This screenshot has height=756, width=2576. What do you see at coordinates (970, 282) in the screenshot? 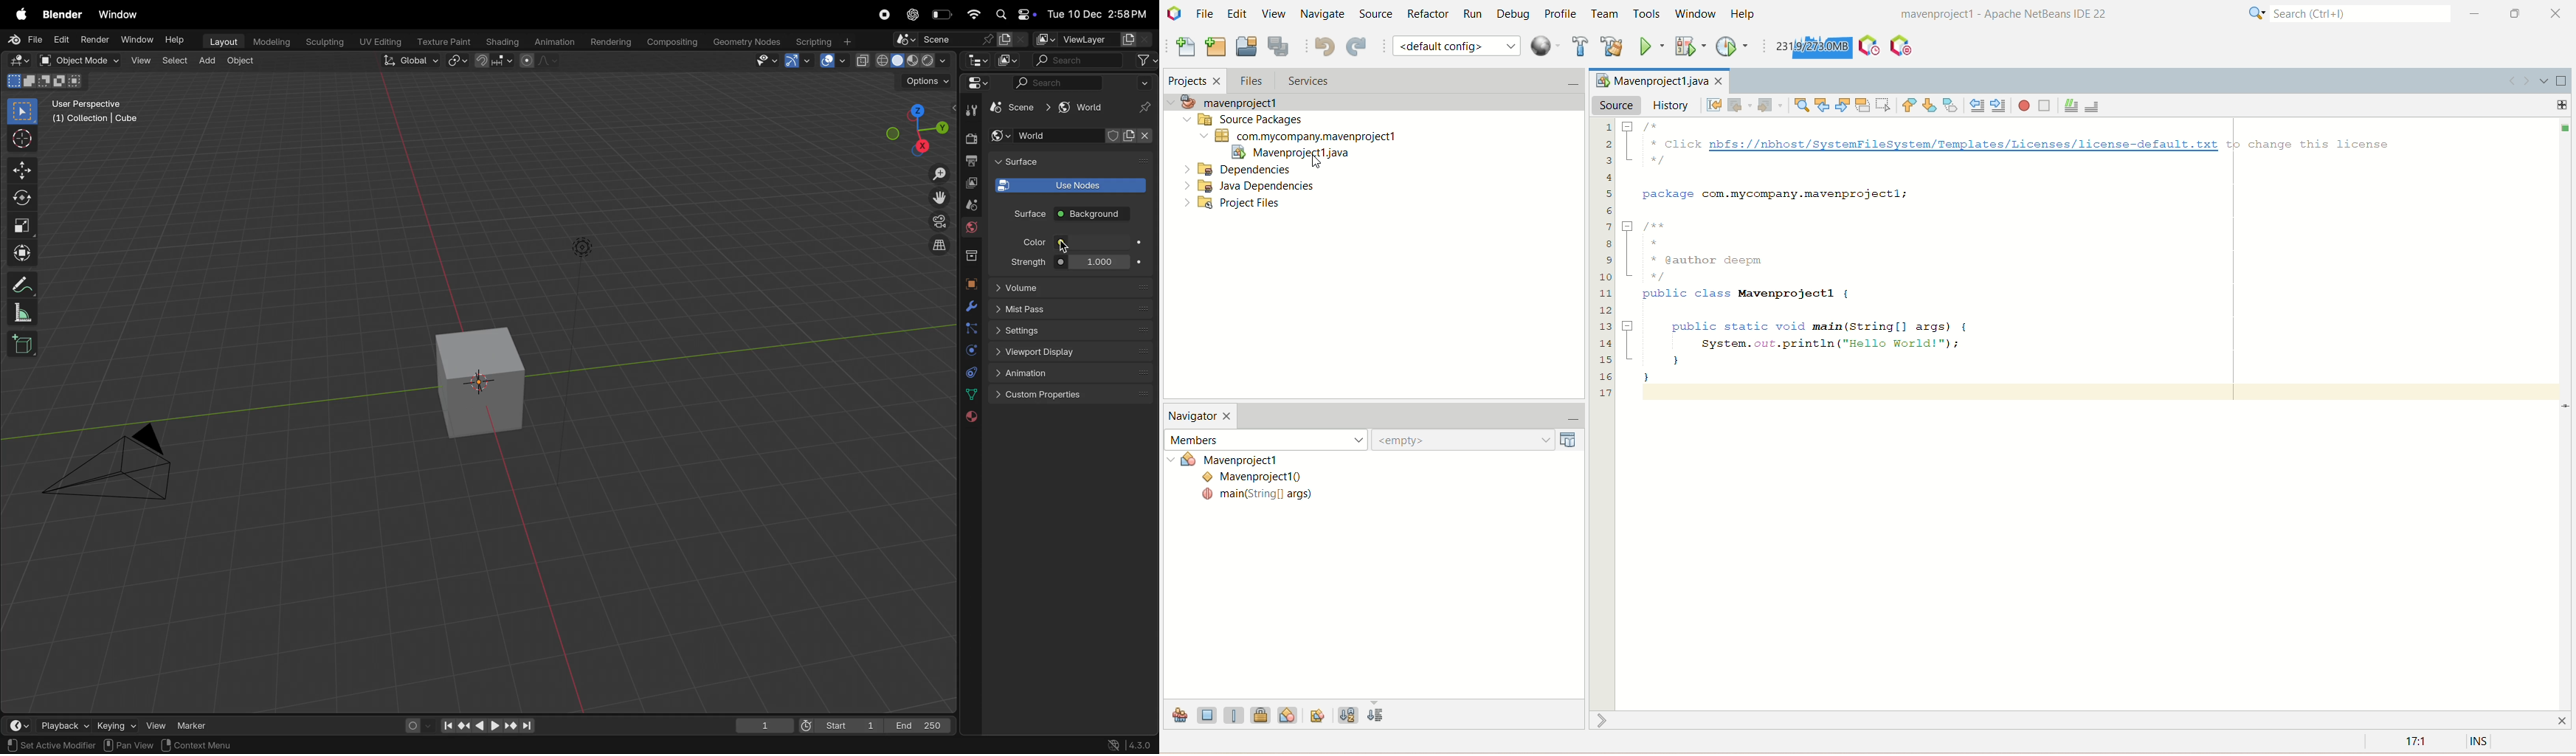
I see `object` at bounding box center [970, 282].